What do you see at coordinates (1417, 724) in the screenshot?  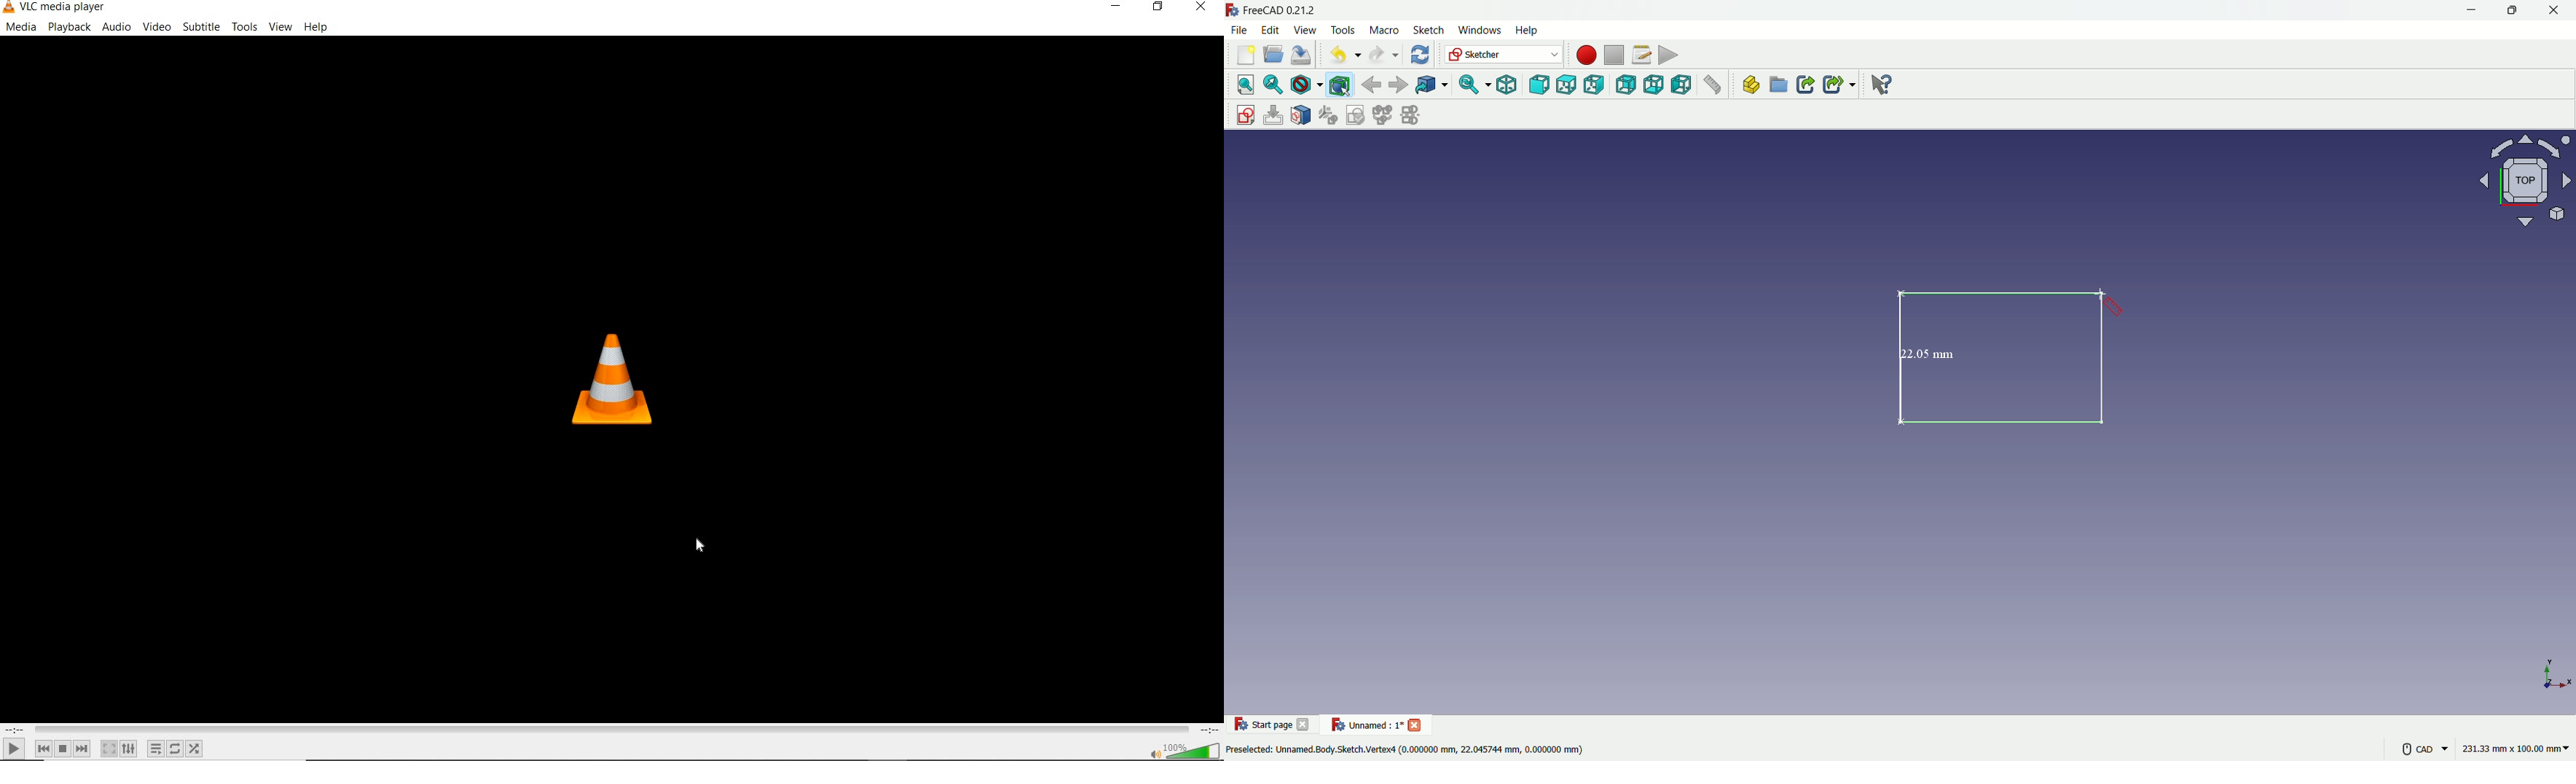 I see `close project` at bounding box center [1417, 724].